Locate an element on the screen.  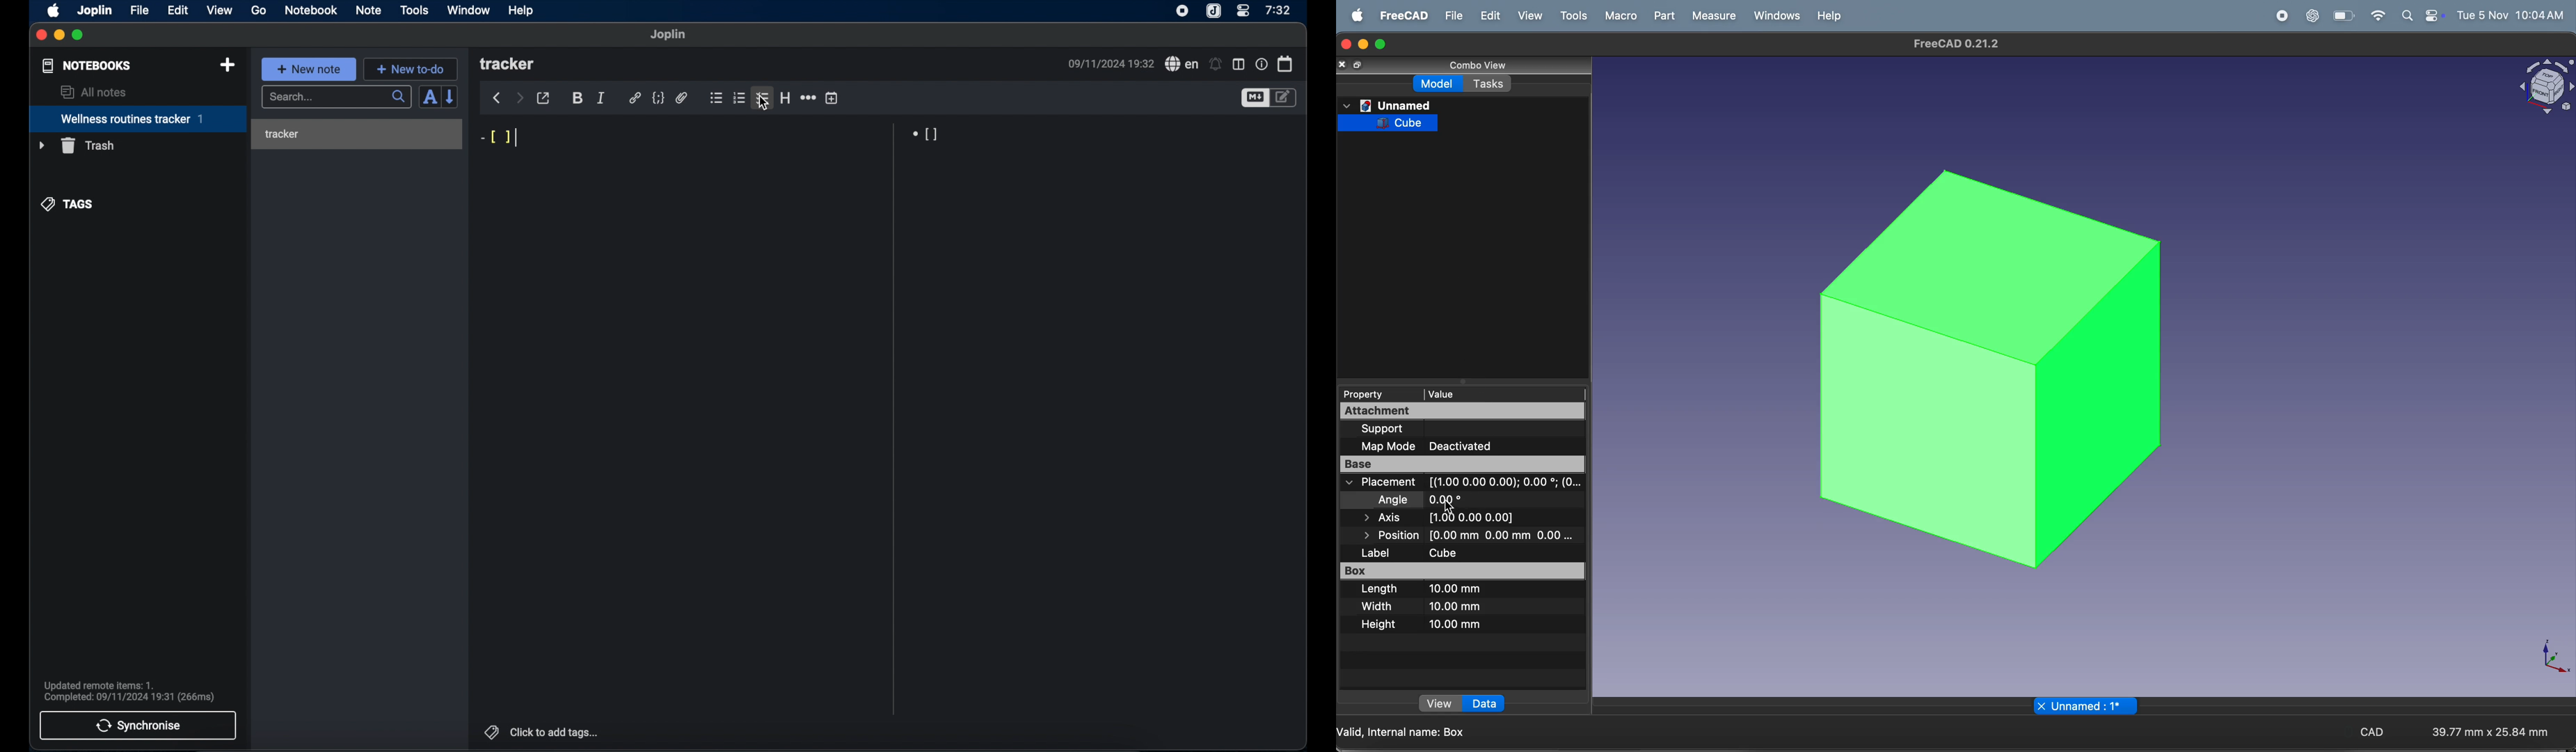
placement is located at coordinates (1380, 483).